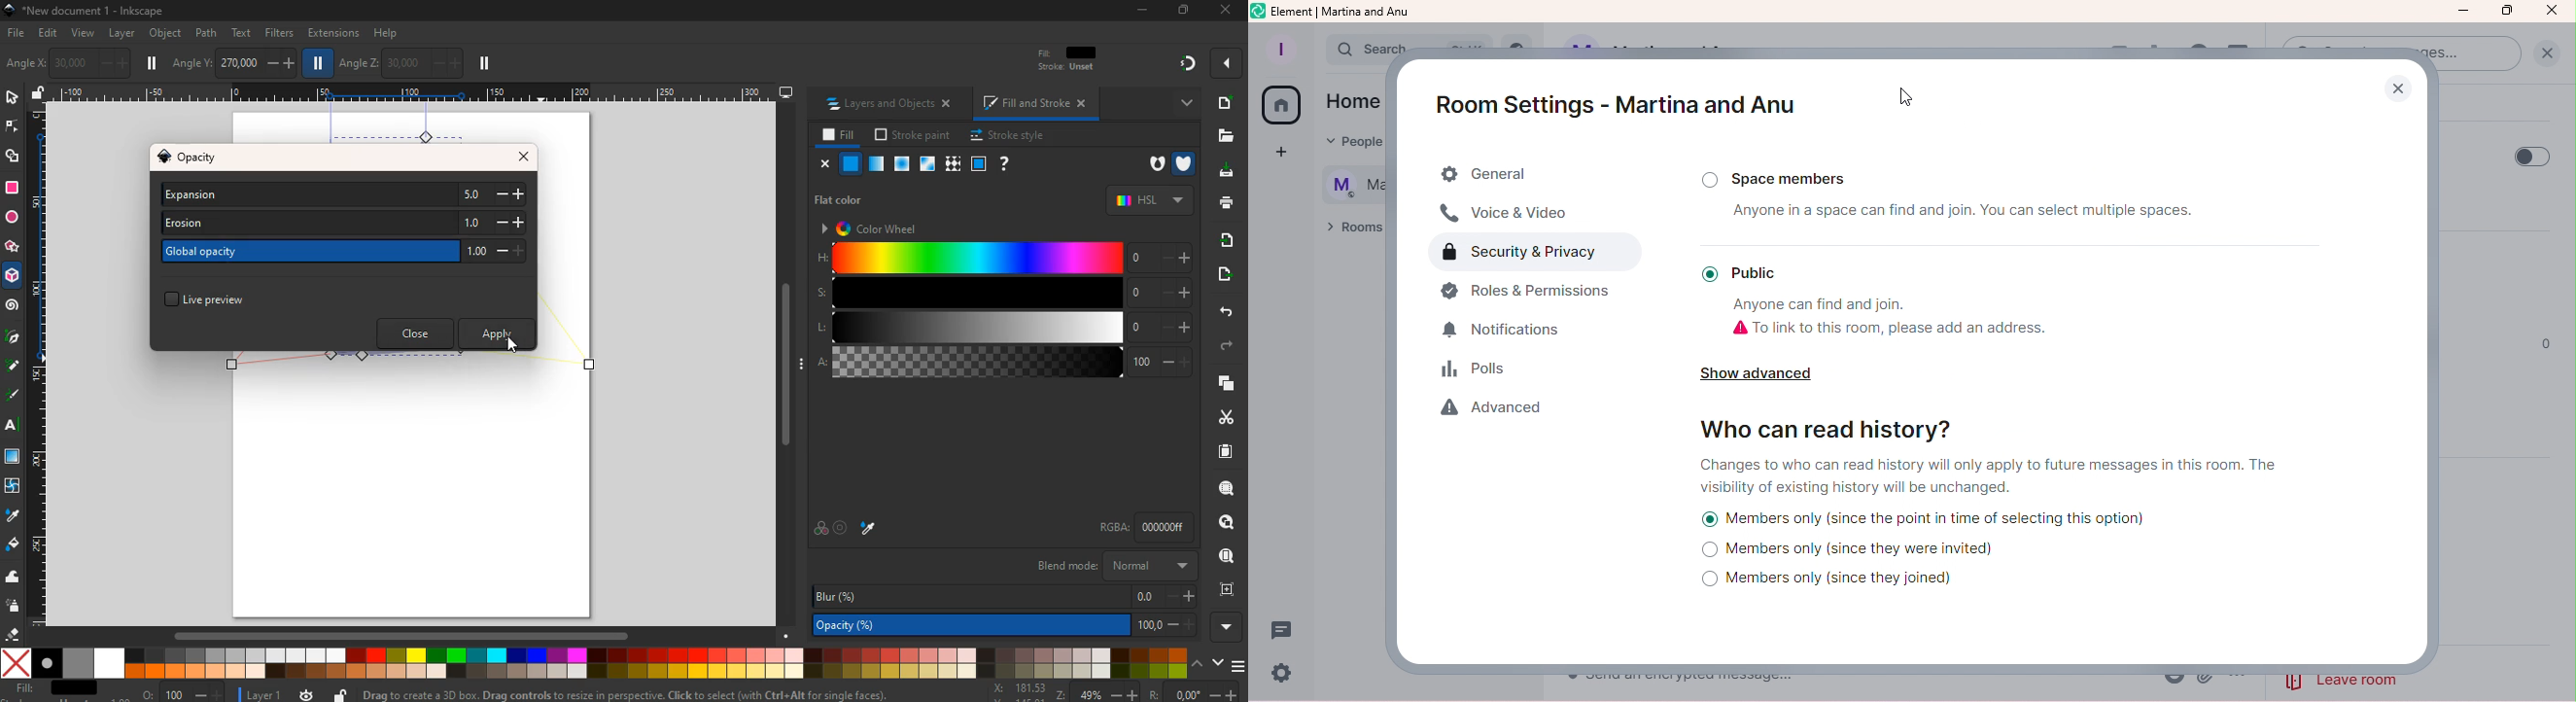  What do you see at coordinates (1980, 475) in the screenshot?
I see `Changes to who can read history will only apply to future messages in this room. The visibility of existing history will be unchanged.` at bounding box center [1980, 475].